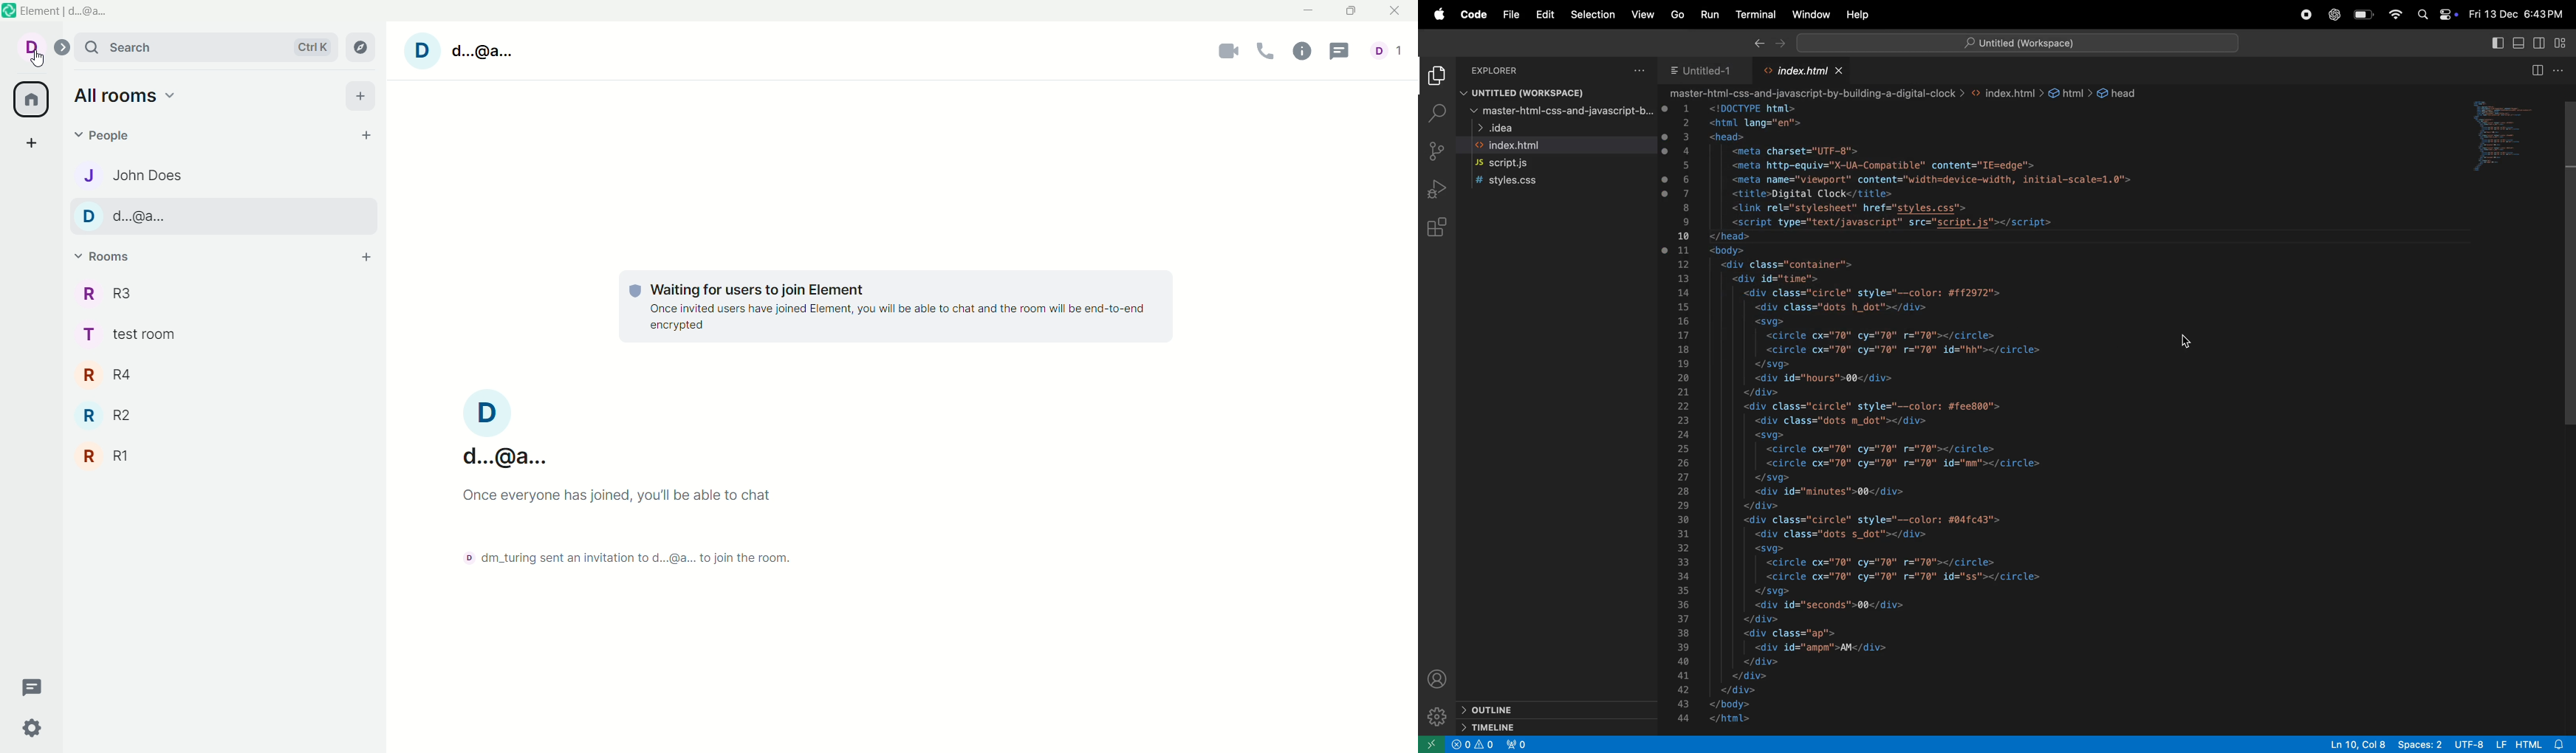 The image size is (2576, 756). What do you see at coordinates (1784, 45) in the screenshot?
I see ` forward` at bounding box center [1784, 45].